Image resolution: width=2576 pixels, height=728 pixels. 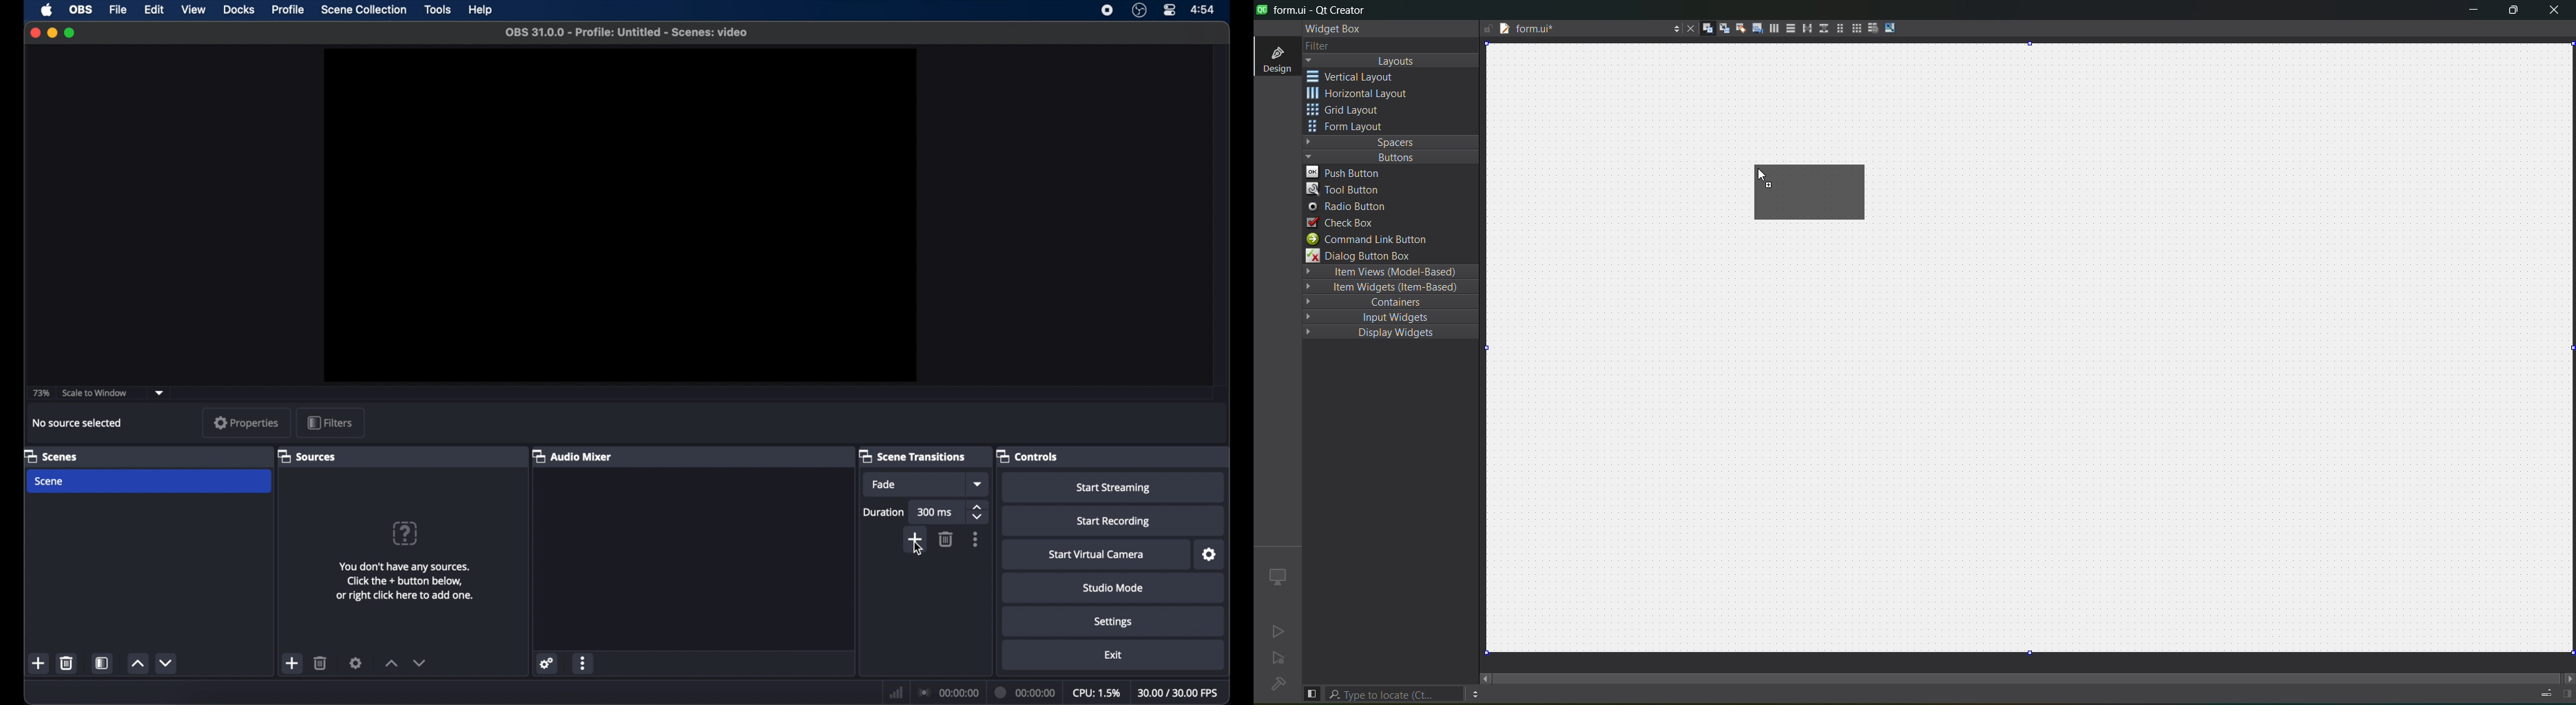 I want to click on scene filters, so click(x=102, y=663).